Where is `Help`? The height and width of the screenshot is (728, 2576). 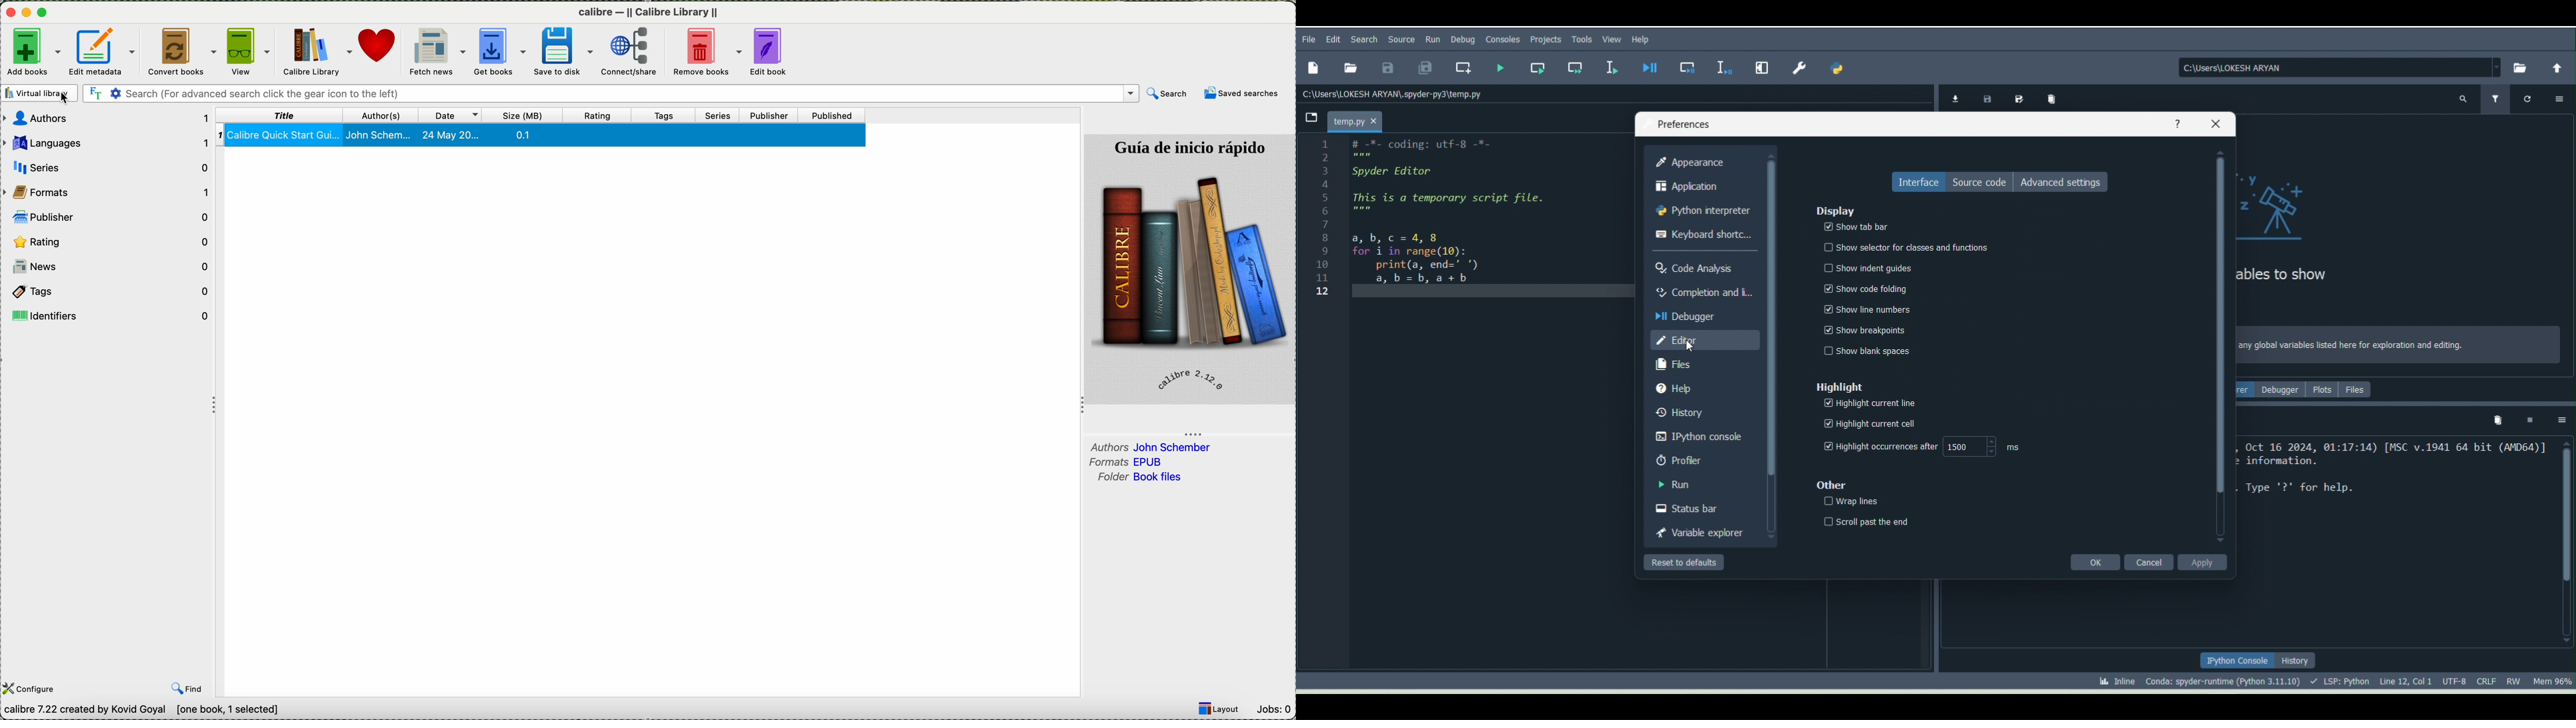 Help is located at coordinates (1644, 39).